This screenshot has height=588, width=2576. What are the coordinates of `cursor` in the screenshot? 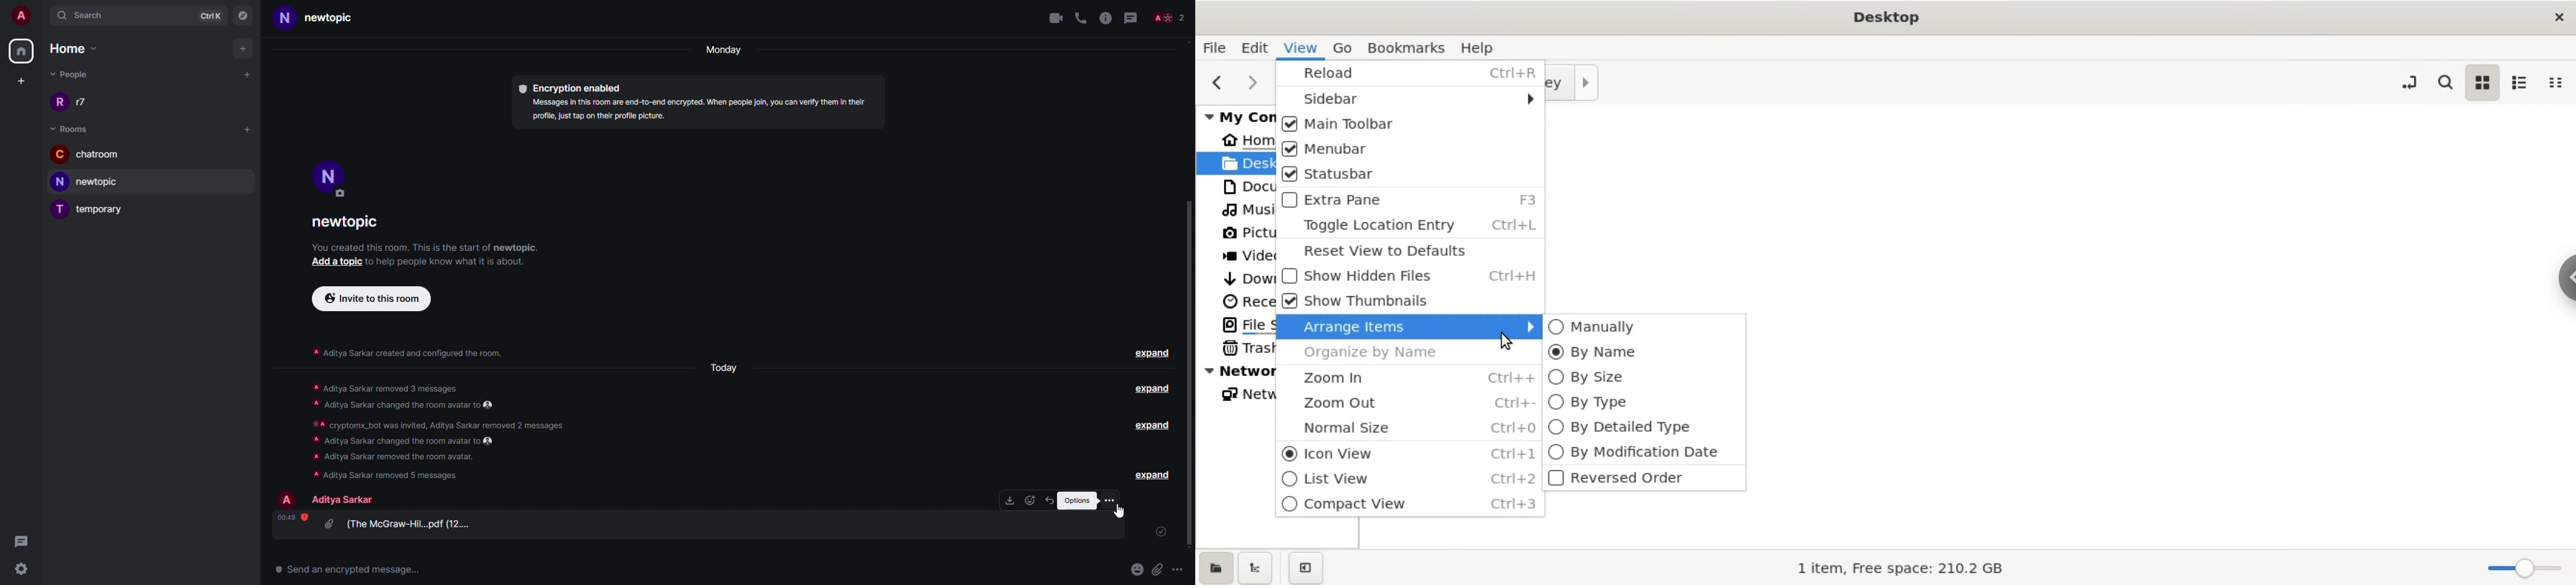 It's located at (1121, 515).